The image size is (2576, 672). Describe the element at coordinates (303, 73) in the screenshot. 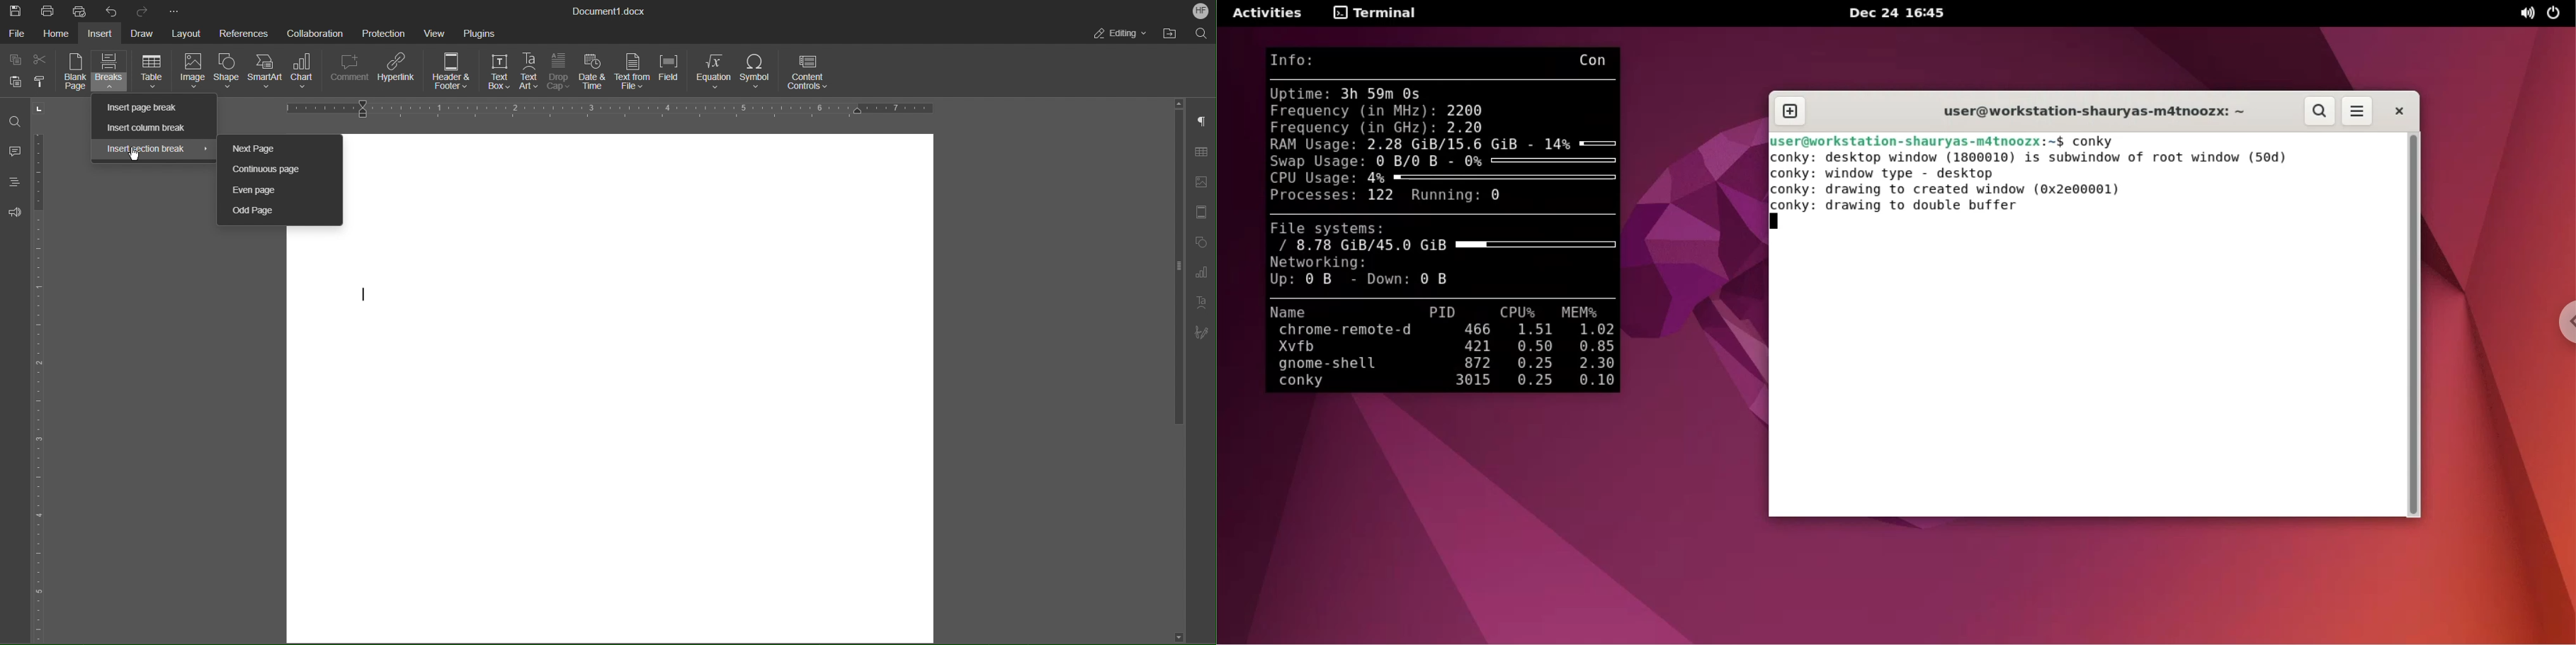

I see `Chart` at that location.